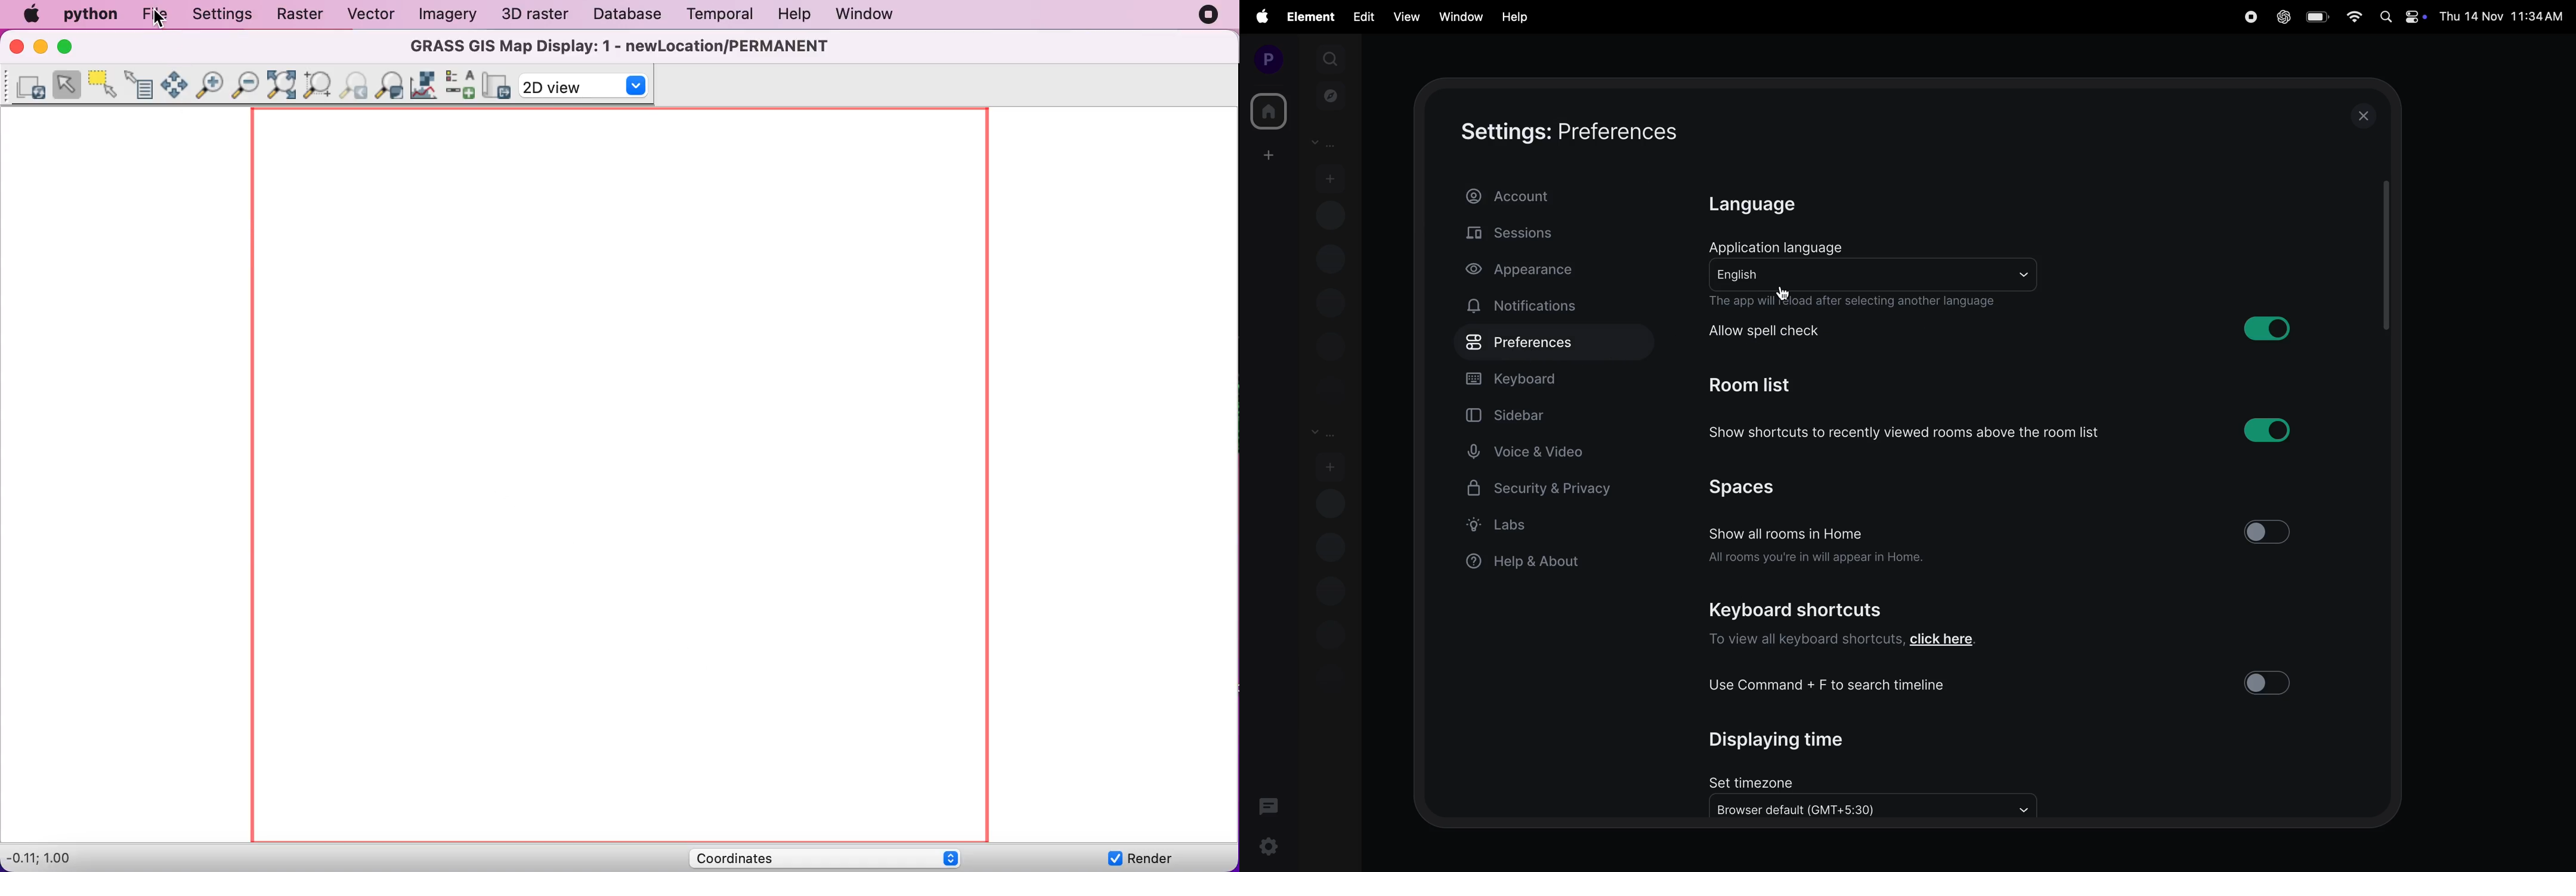  Describe the element at coordinates (1299, 59) in the screenshot. I see `expand` at that location.